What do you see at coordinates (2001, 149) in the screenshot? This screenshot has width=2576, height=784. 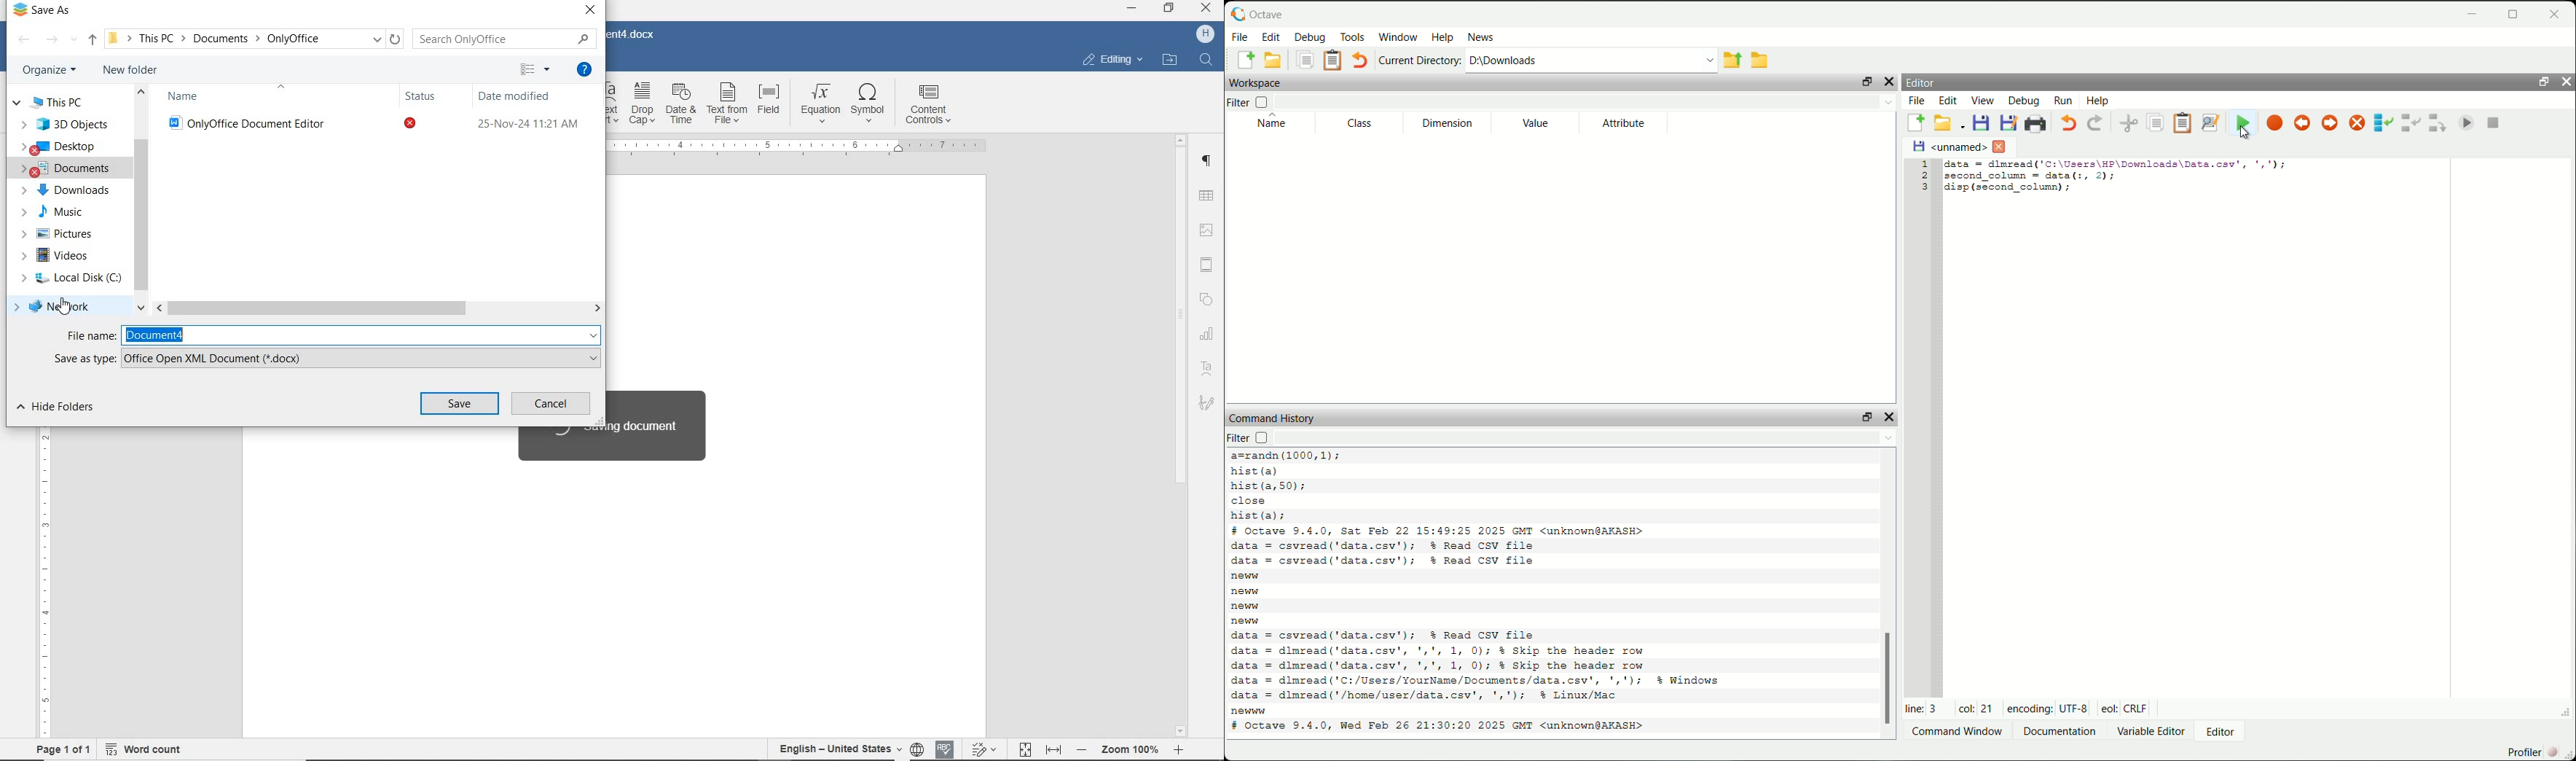 I see `close` at bounding box center [2001, 149].